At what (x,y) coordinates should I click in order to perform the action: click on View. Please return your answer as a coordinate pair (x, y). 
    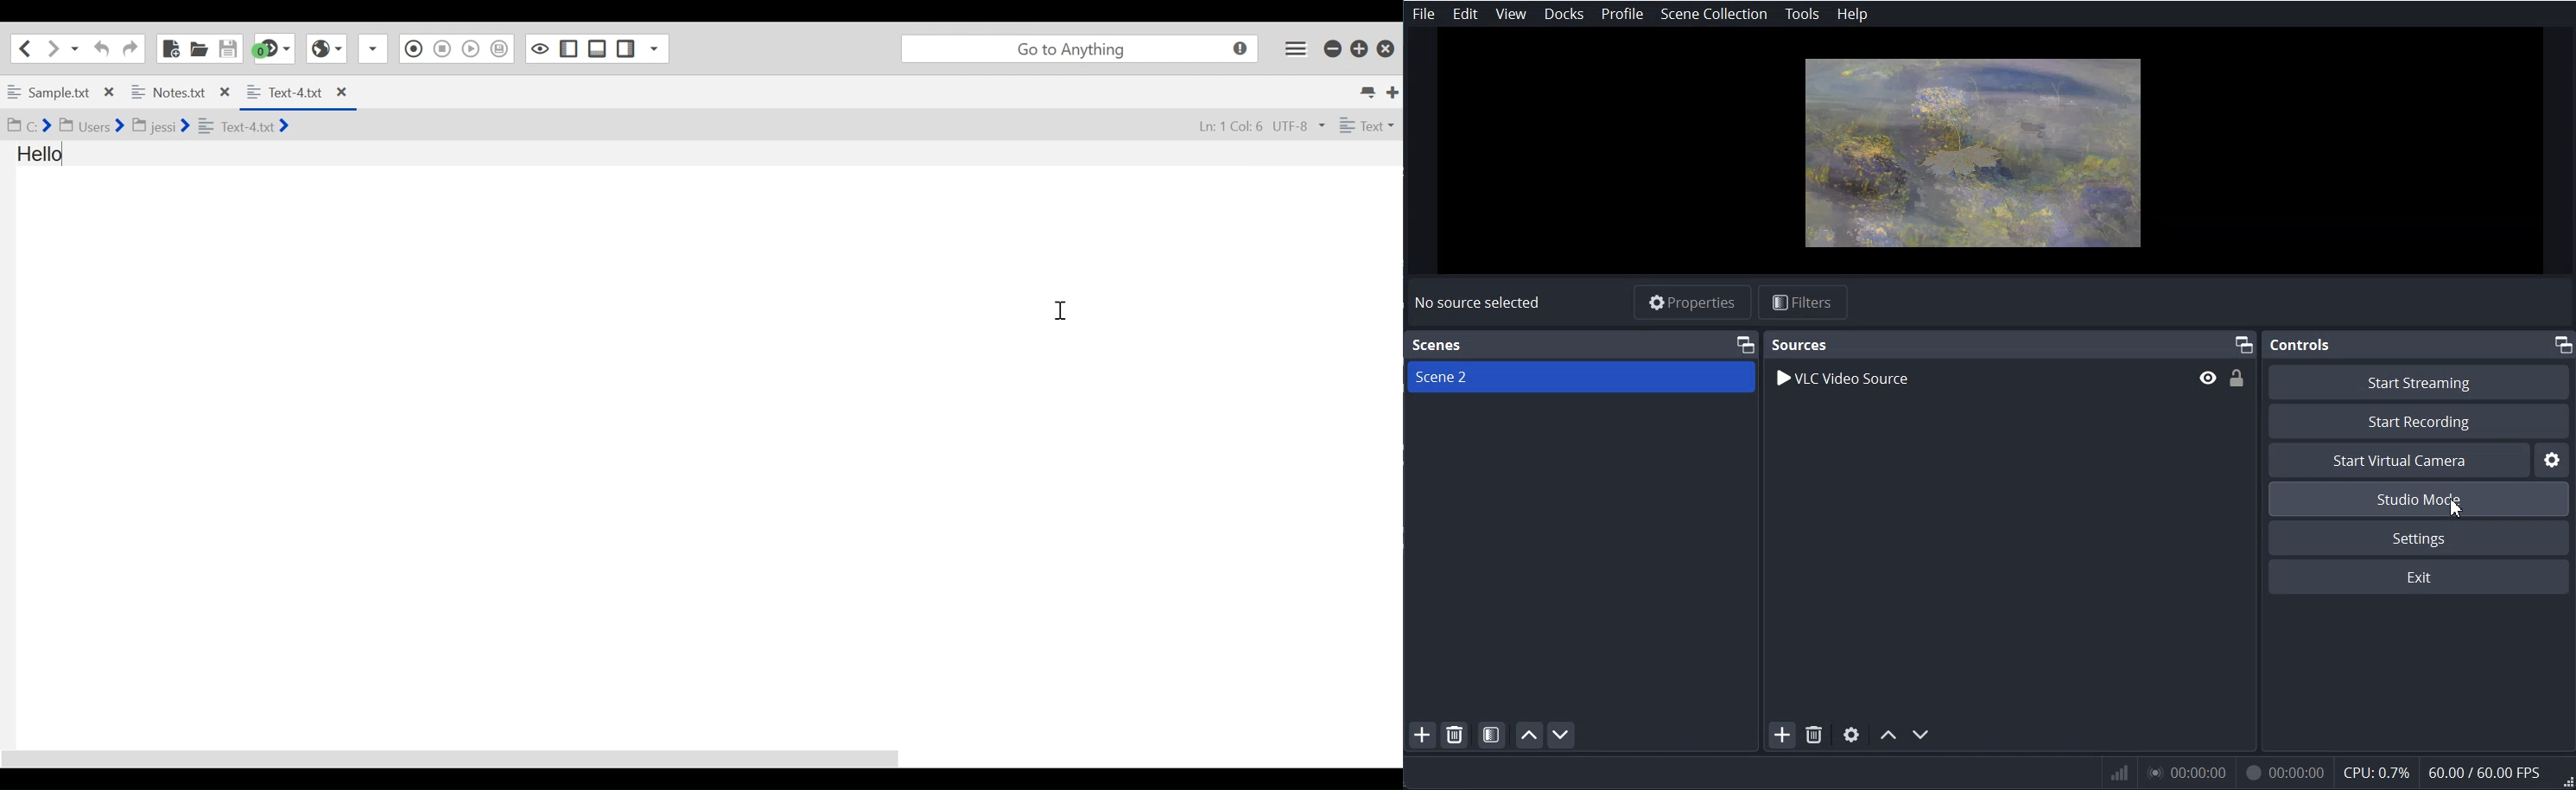
    Looking at the image, I should click on (1510, 15).